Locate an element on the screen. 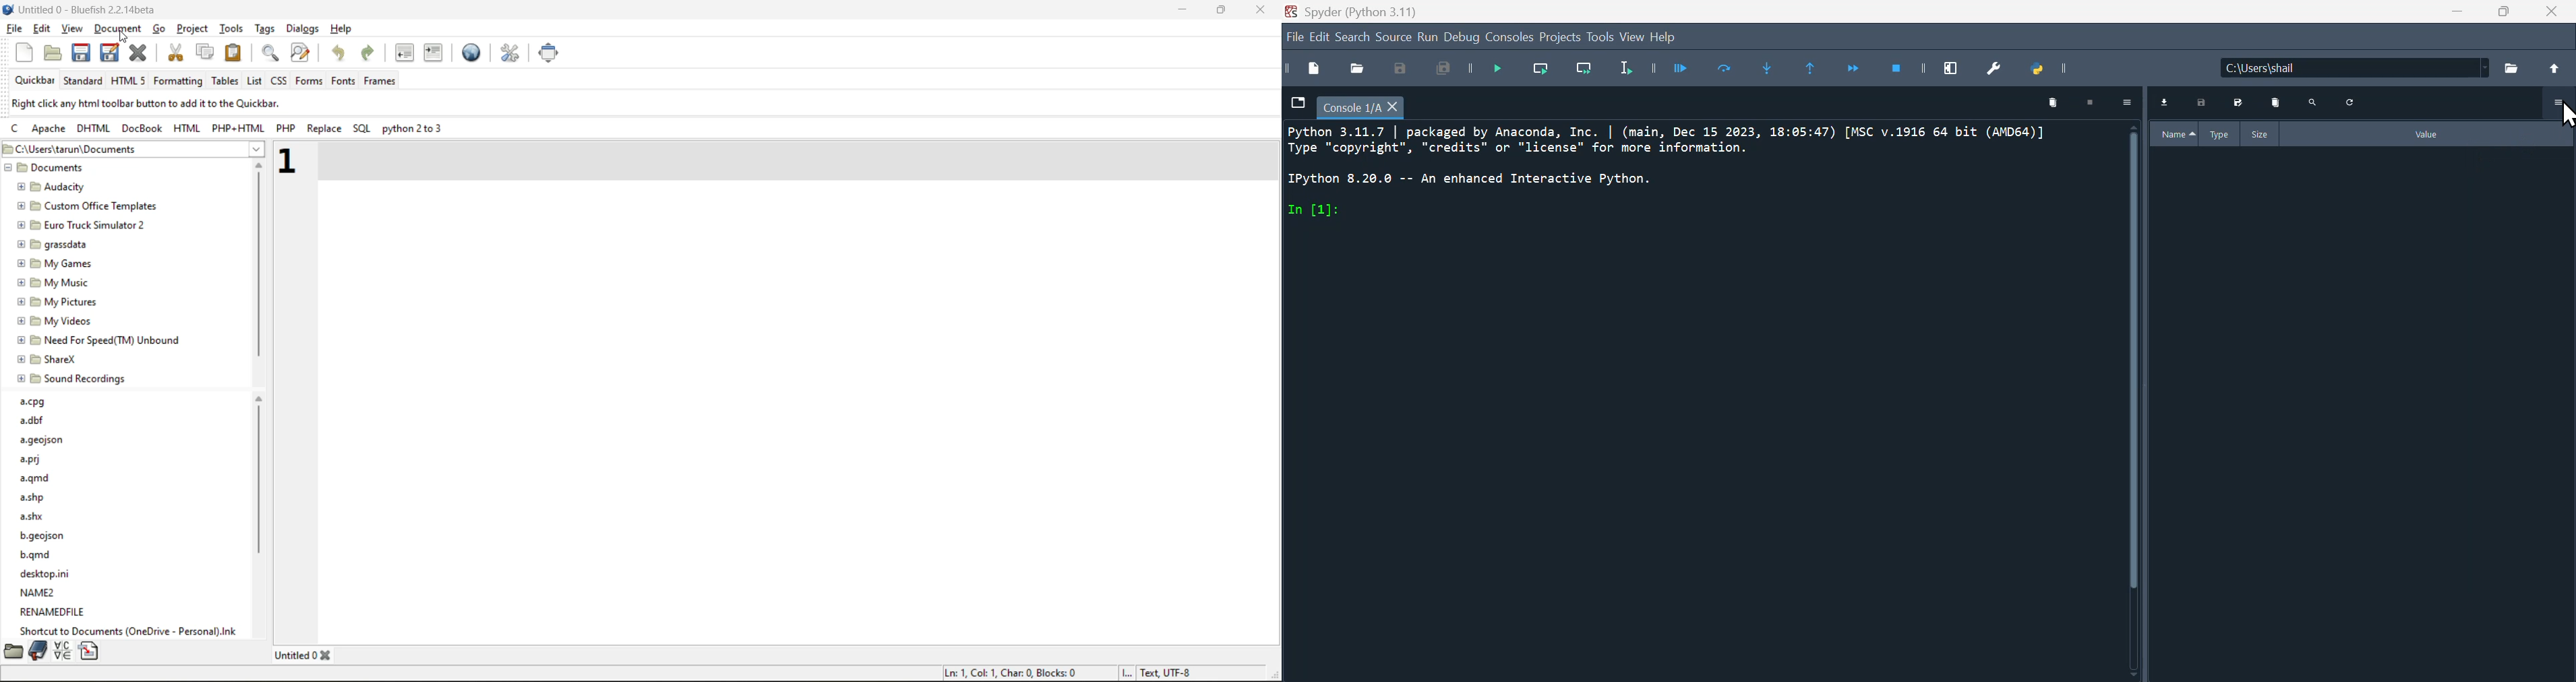  source is located at coordinates (1391, 38).